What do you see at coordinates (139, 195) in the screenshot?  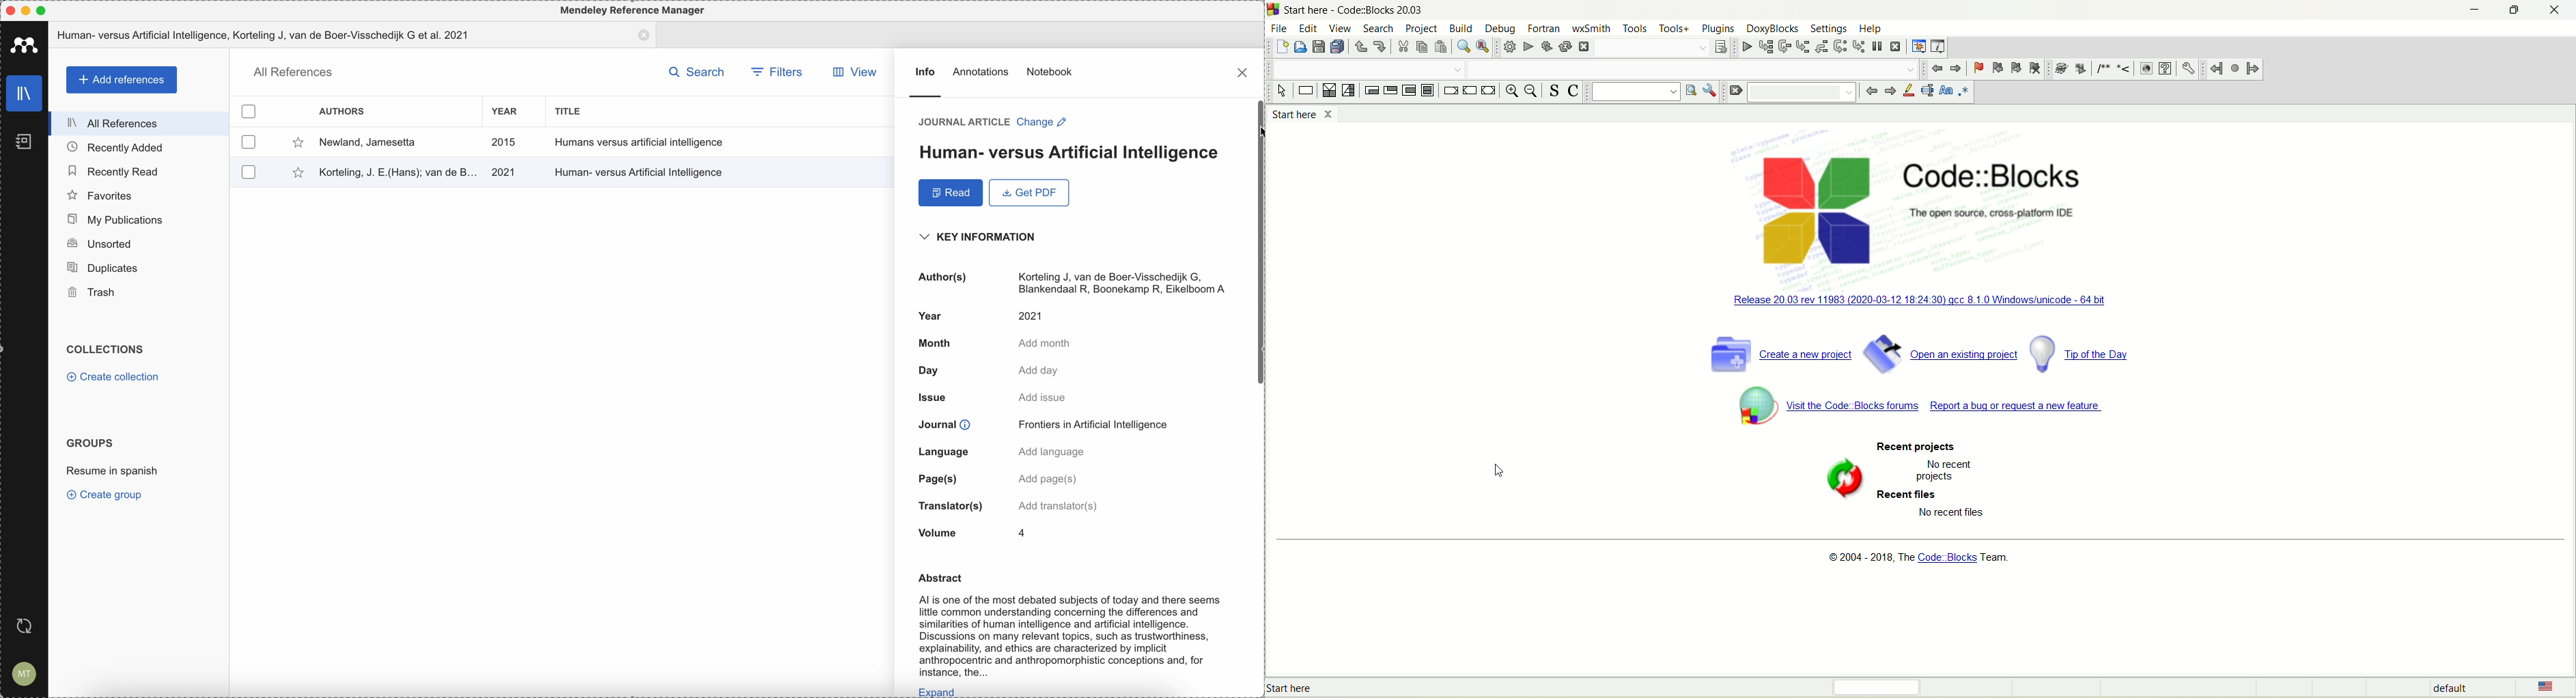 I see `favorites` at bounding box center [139, 195].